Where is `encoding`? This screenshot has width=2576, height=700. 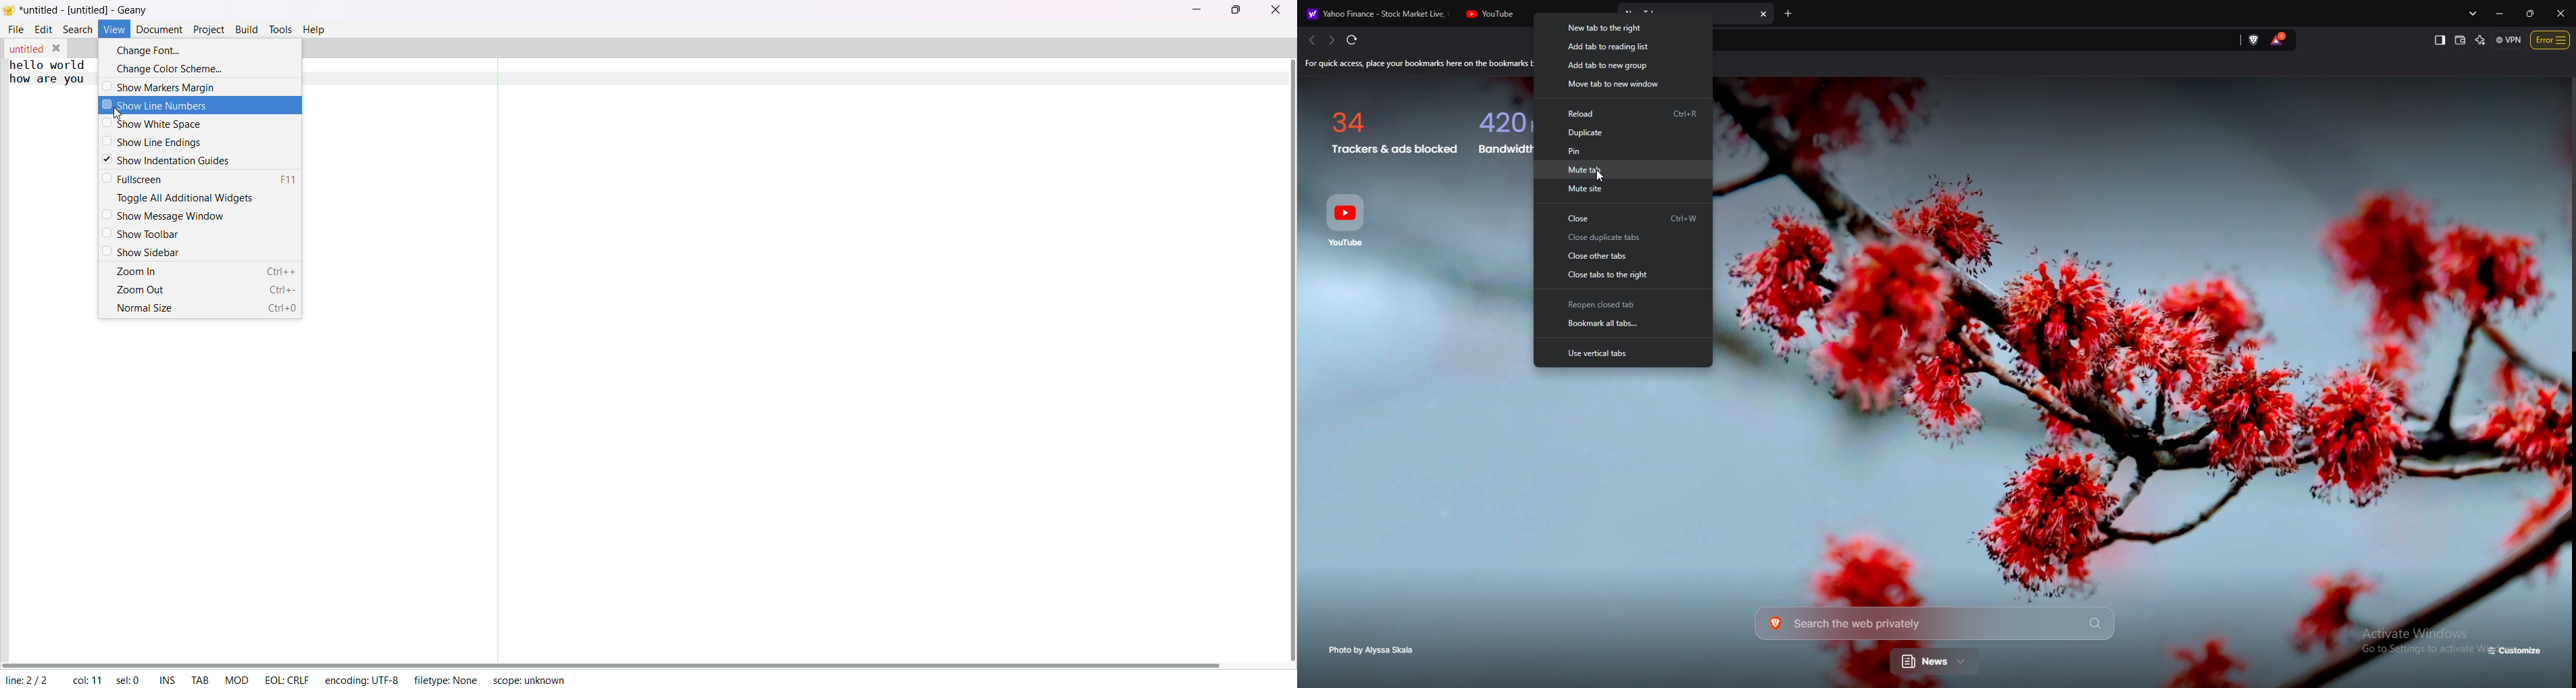
encoding is located at coordinates (361, 679).